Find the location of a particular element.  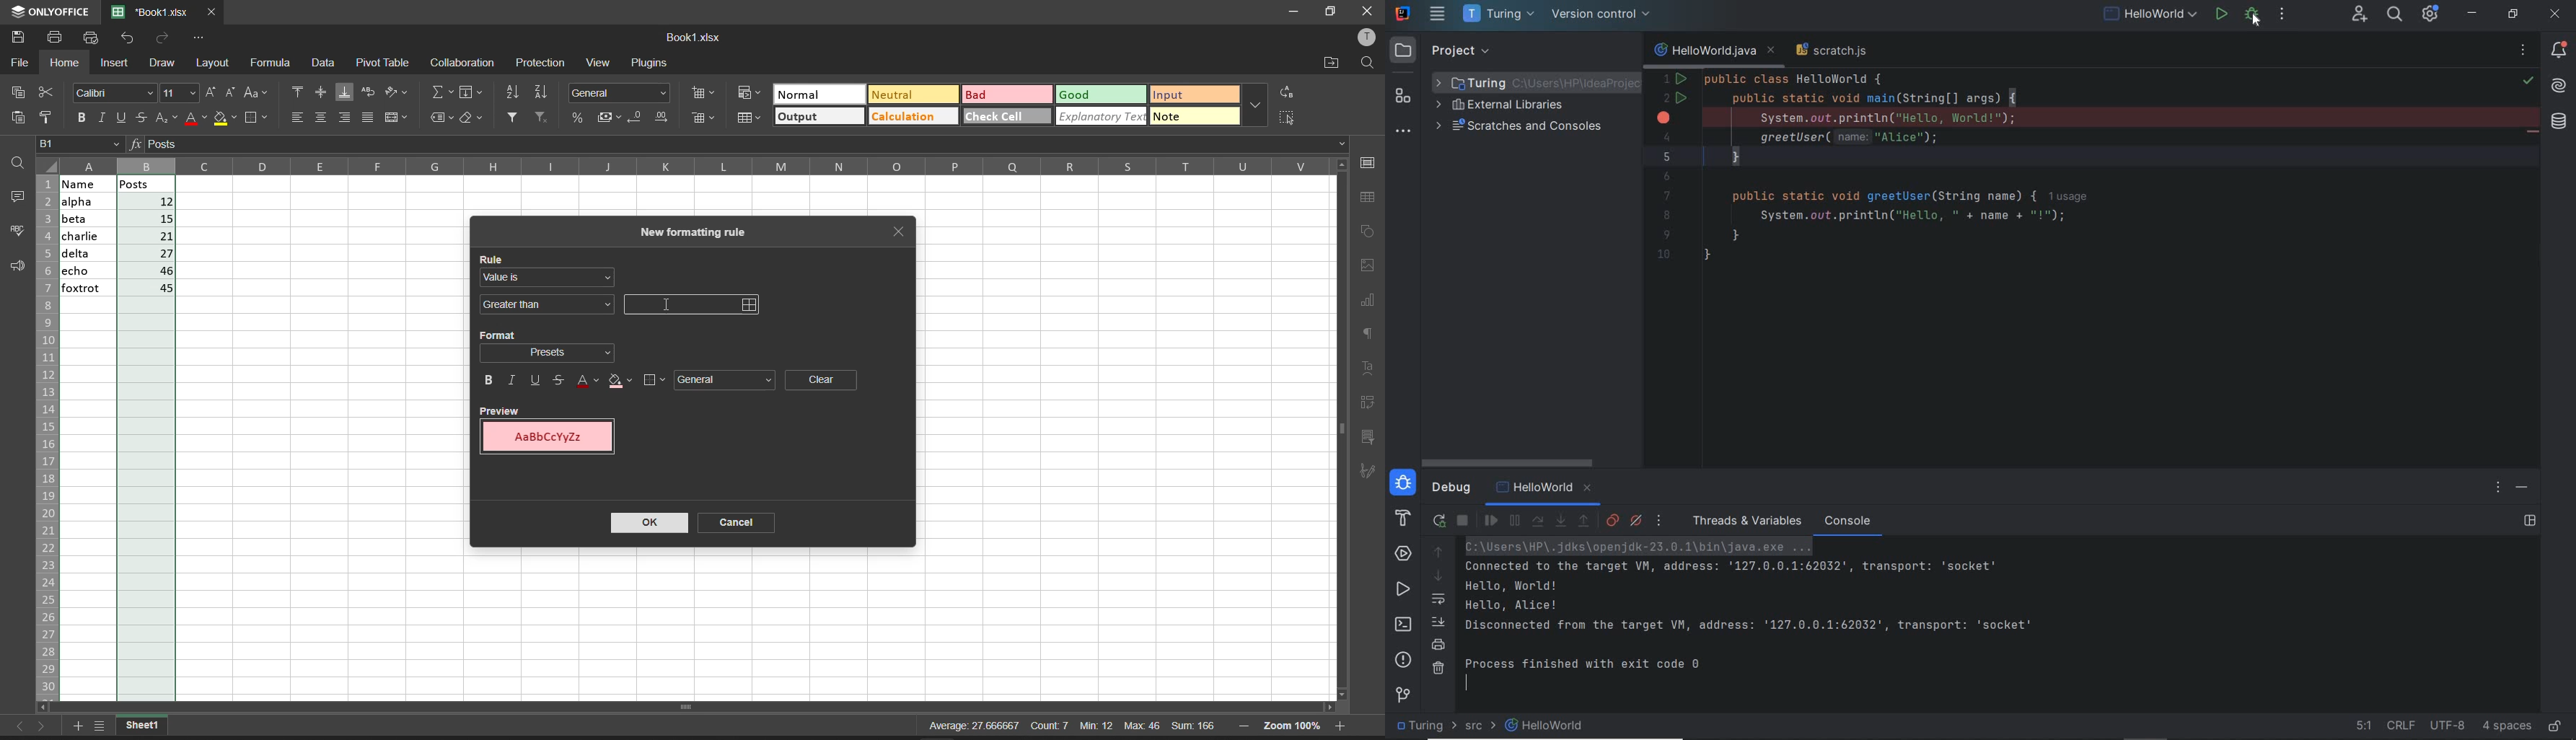

draw is located at coordinates (163, 62).